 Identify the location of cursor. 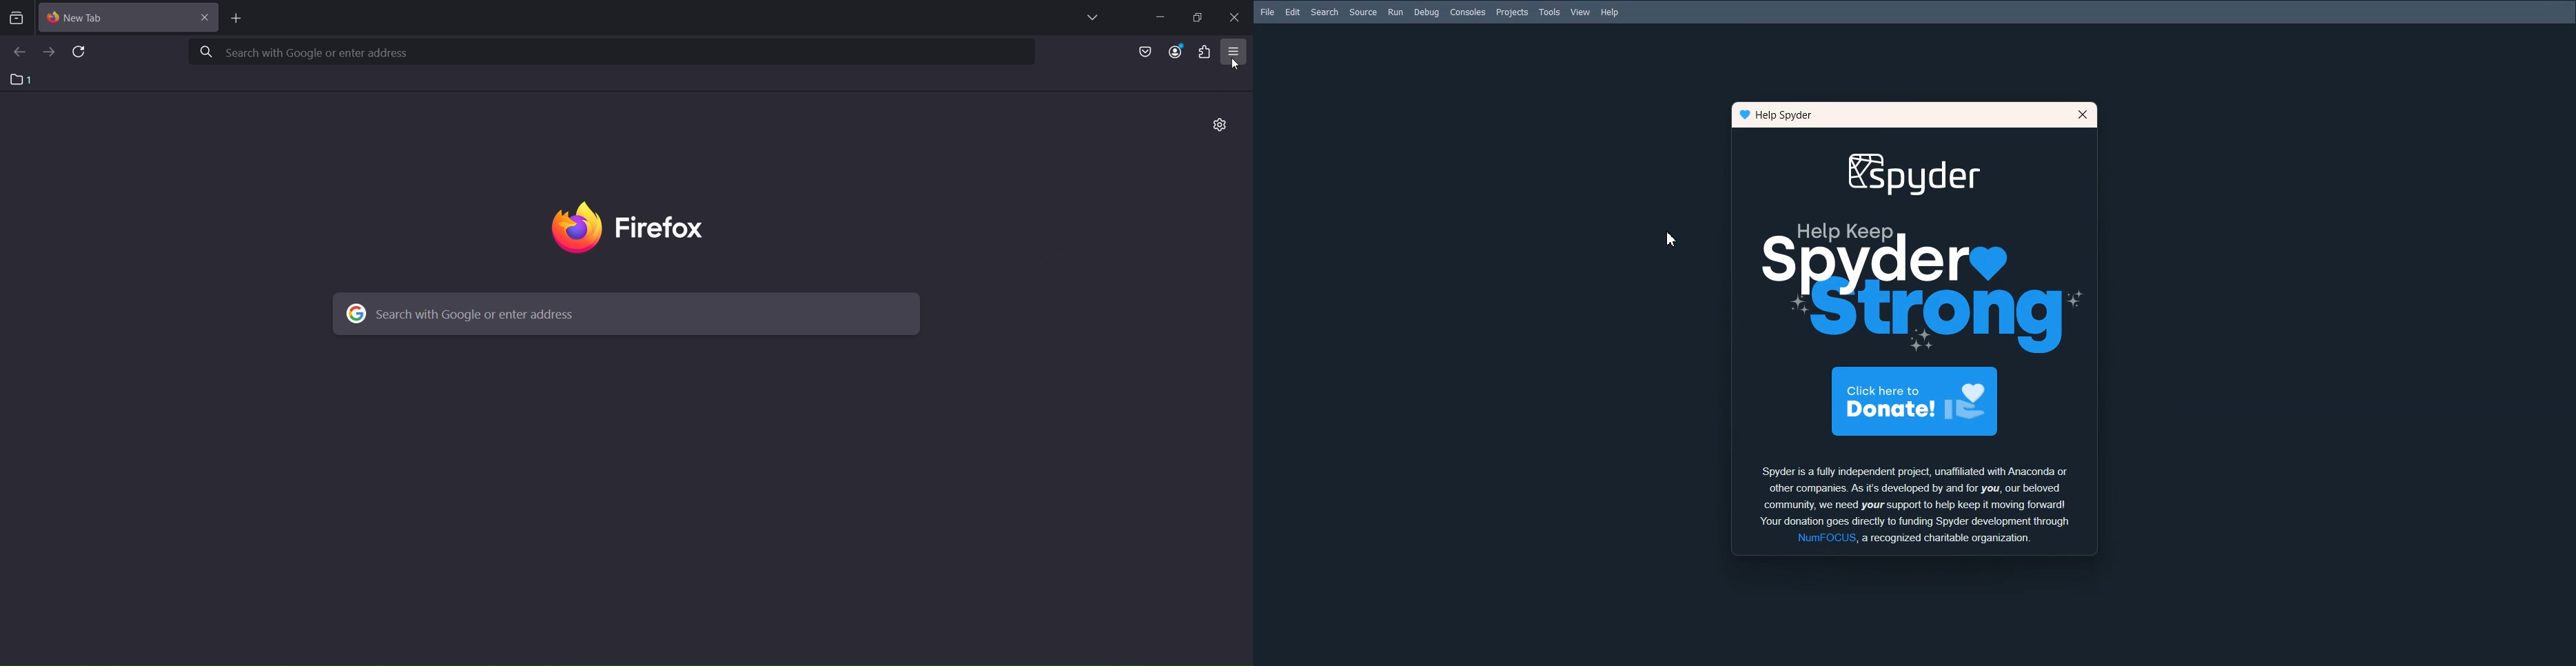
(1235, 63).